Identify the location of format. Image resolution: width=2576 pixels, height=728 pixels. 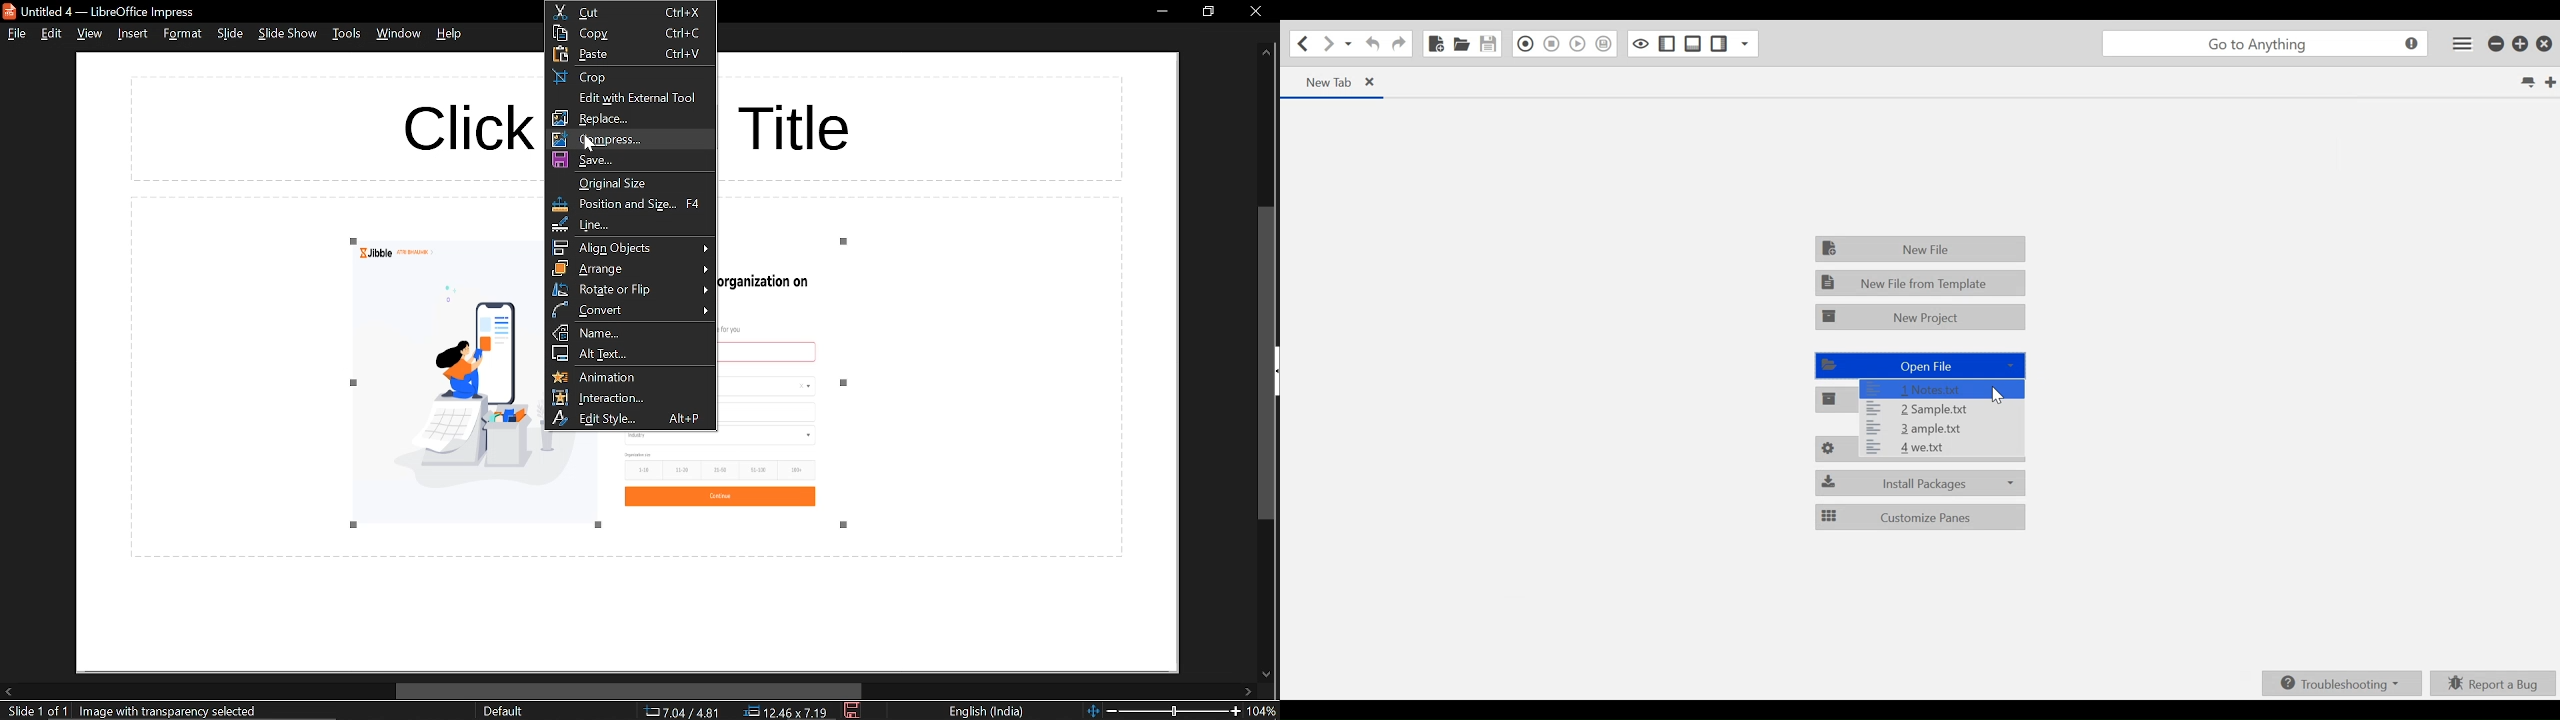
(182, 34).